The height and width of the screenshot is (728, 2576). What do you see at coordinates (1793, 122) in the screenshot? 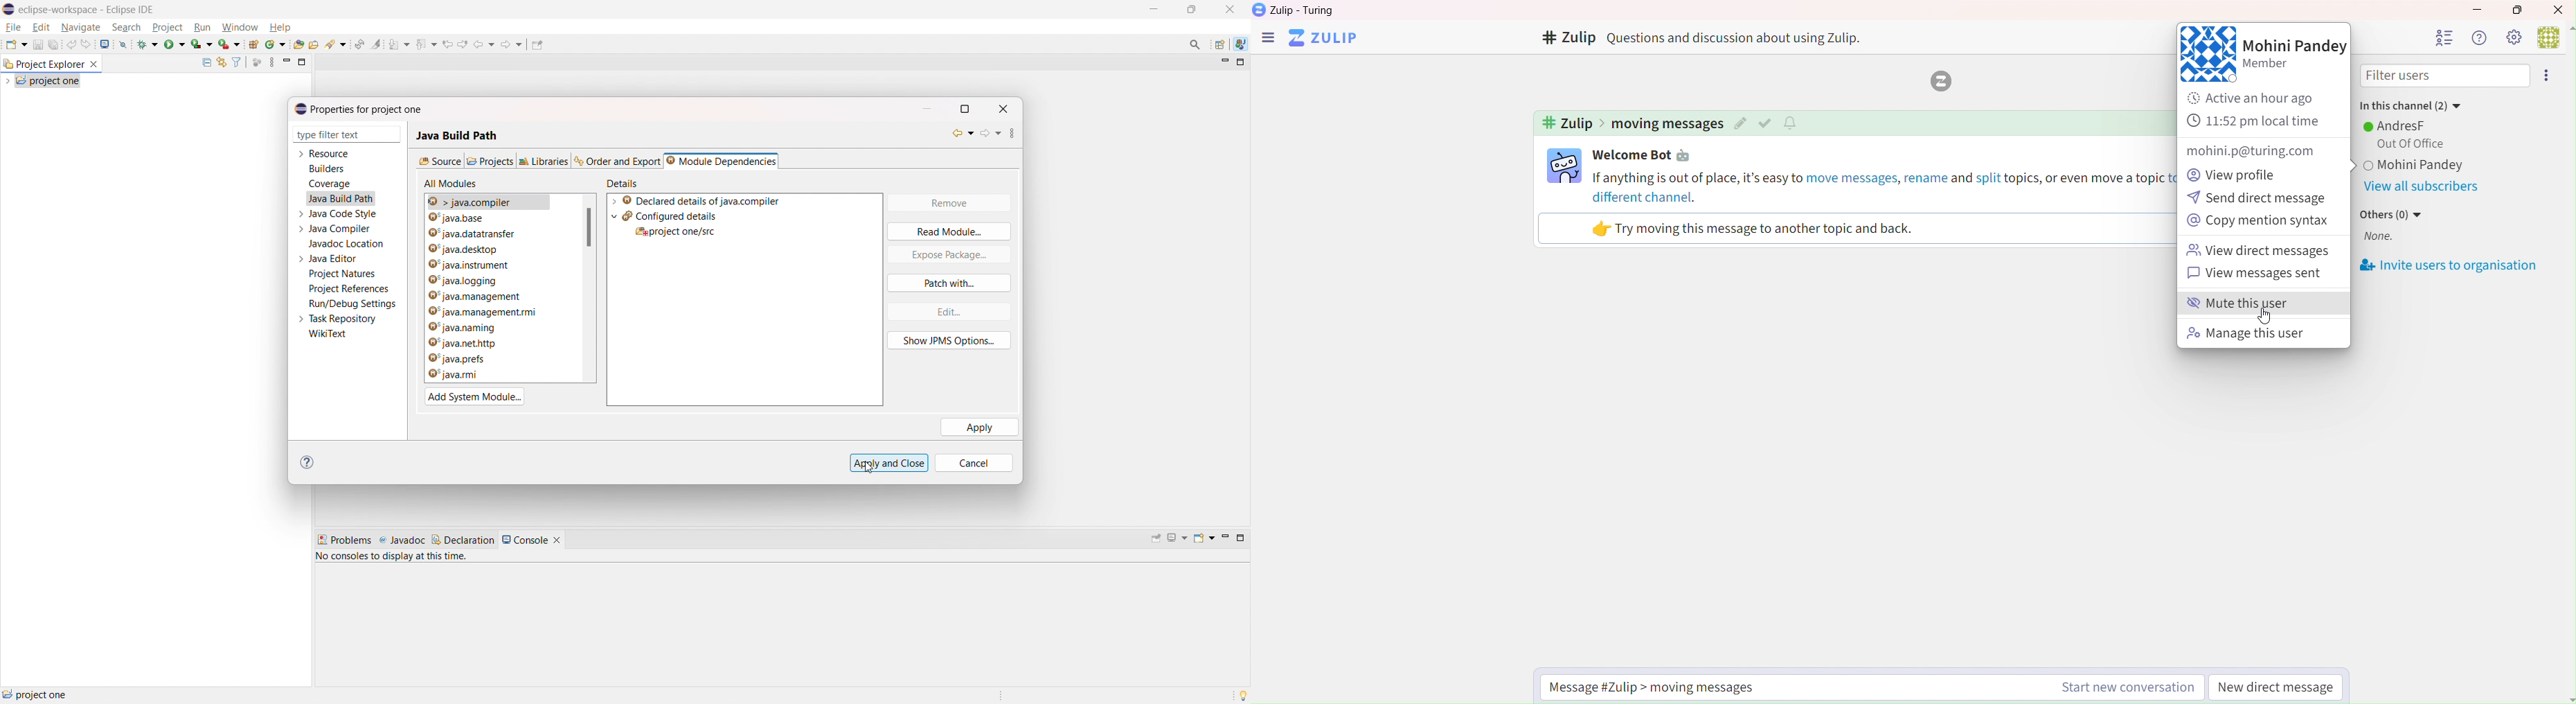
I see `notify` at bounding box center [1793, 122].